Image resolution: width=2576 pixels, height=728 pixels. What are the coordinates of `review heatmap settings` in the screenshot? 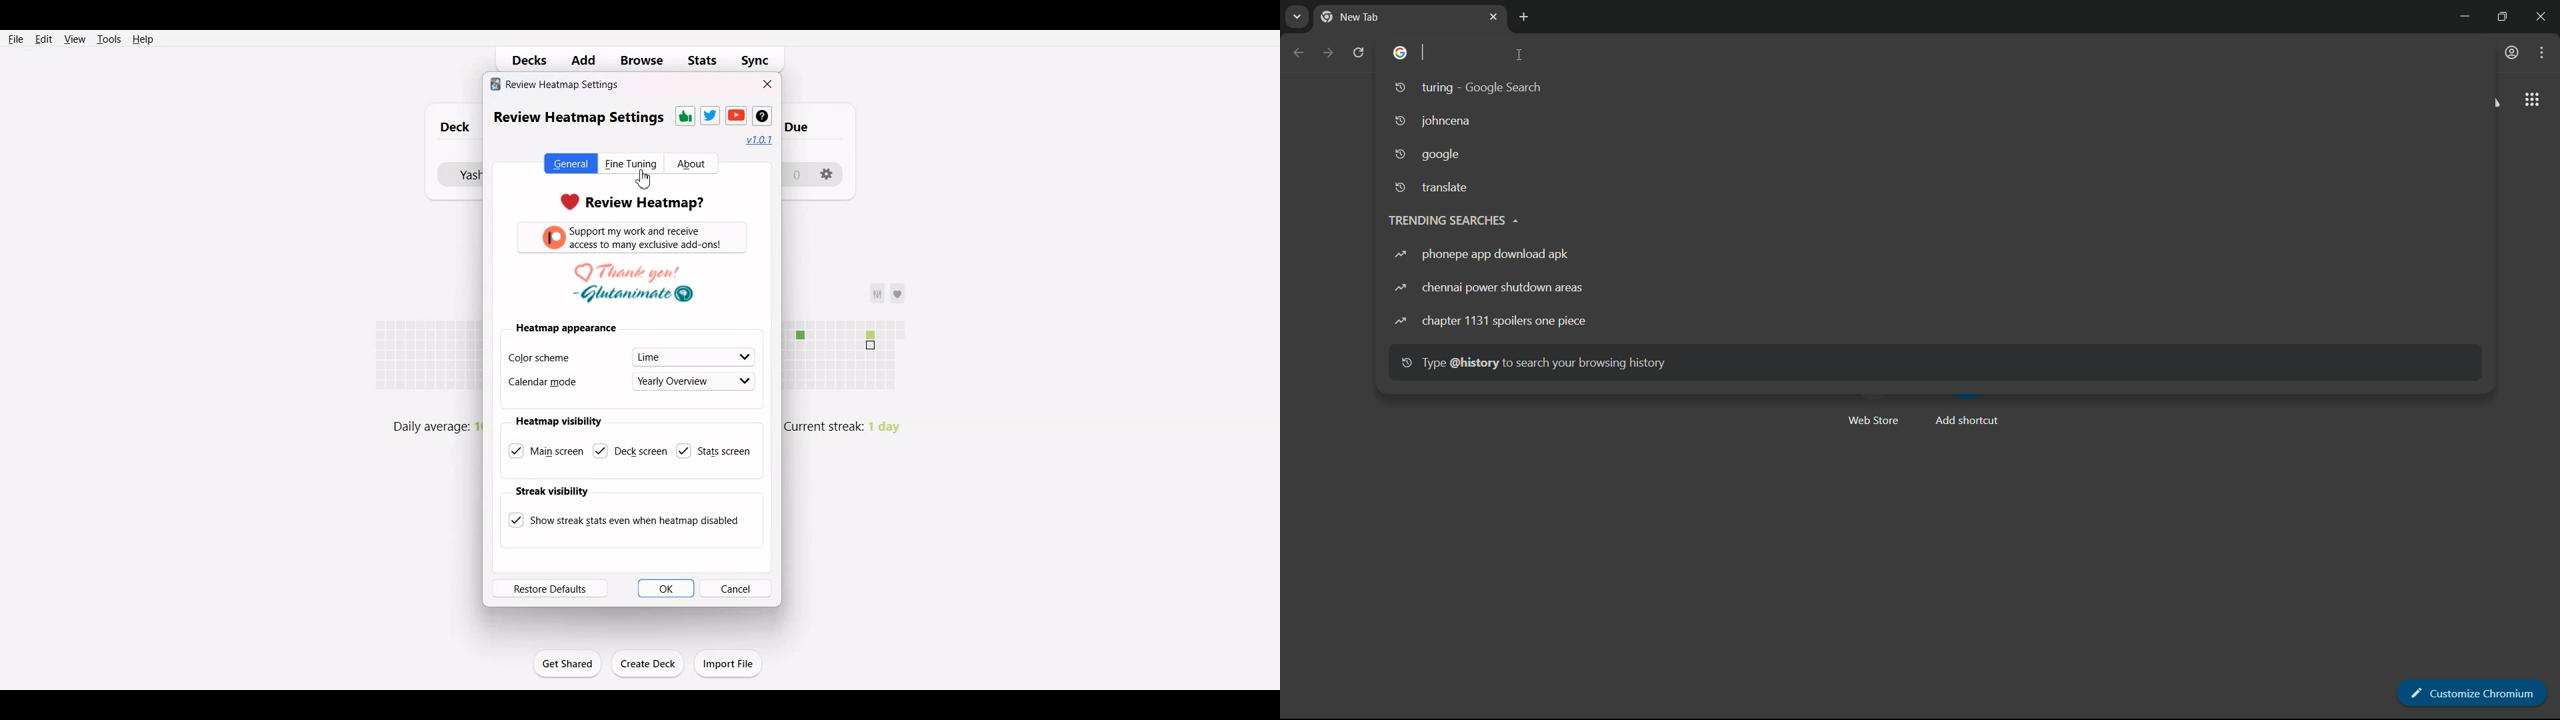 It's located at (577, 117).